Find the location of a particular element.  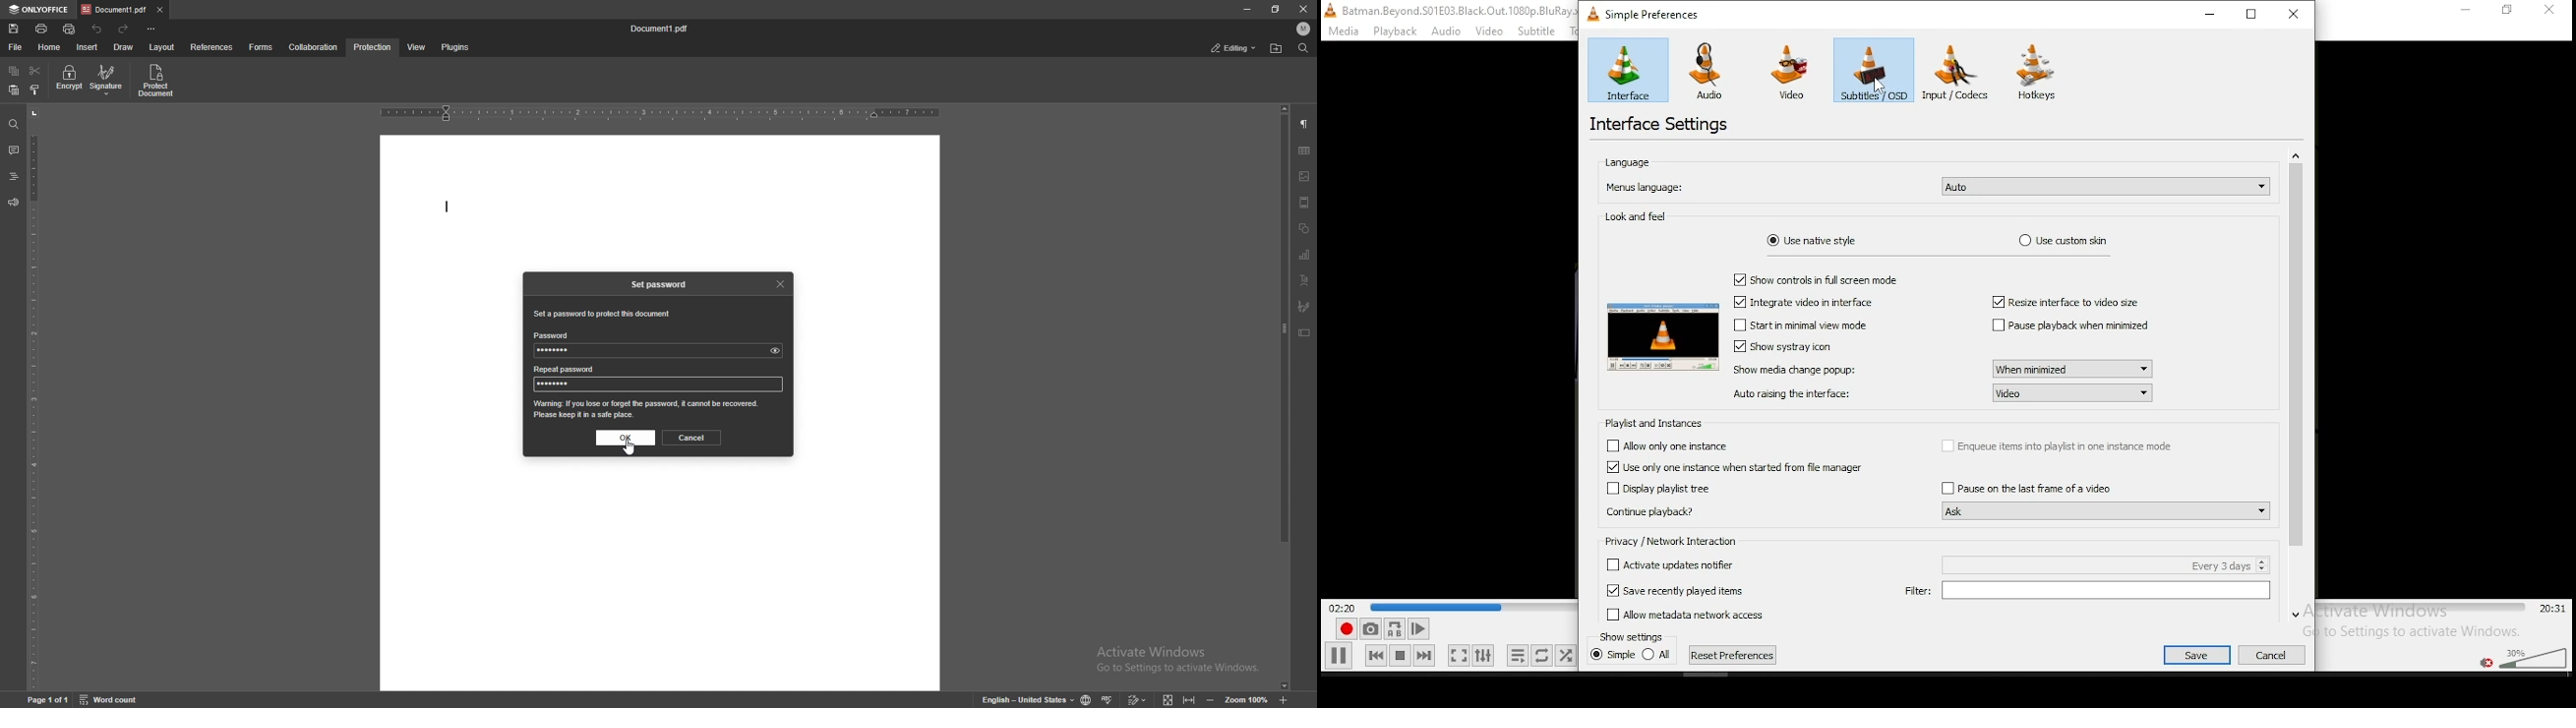

restore is located at coordinates (2507, 11).